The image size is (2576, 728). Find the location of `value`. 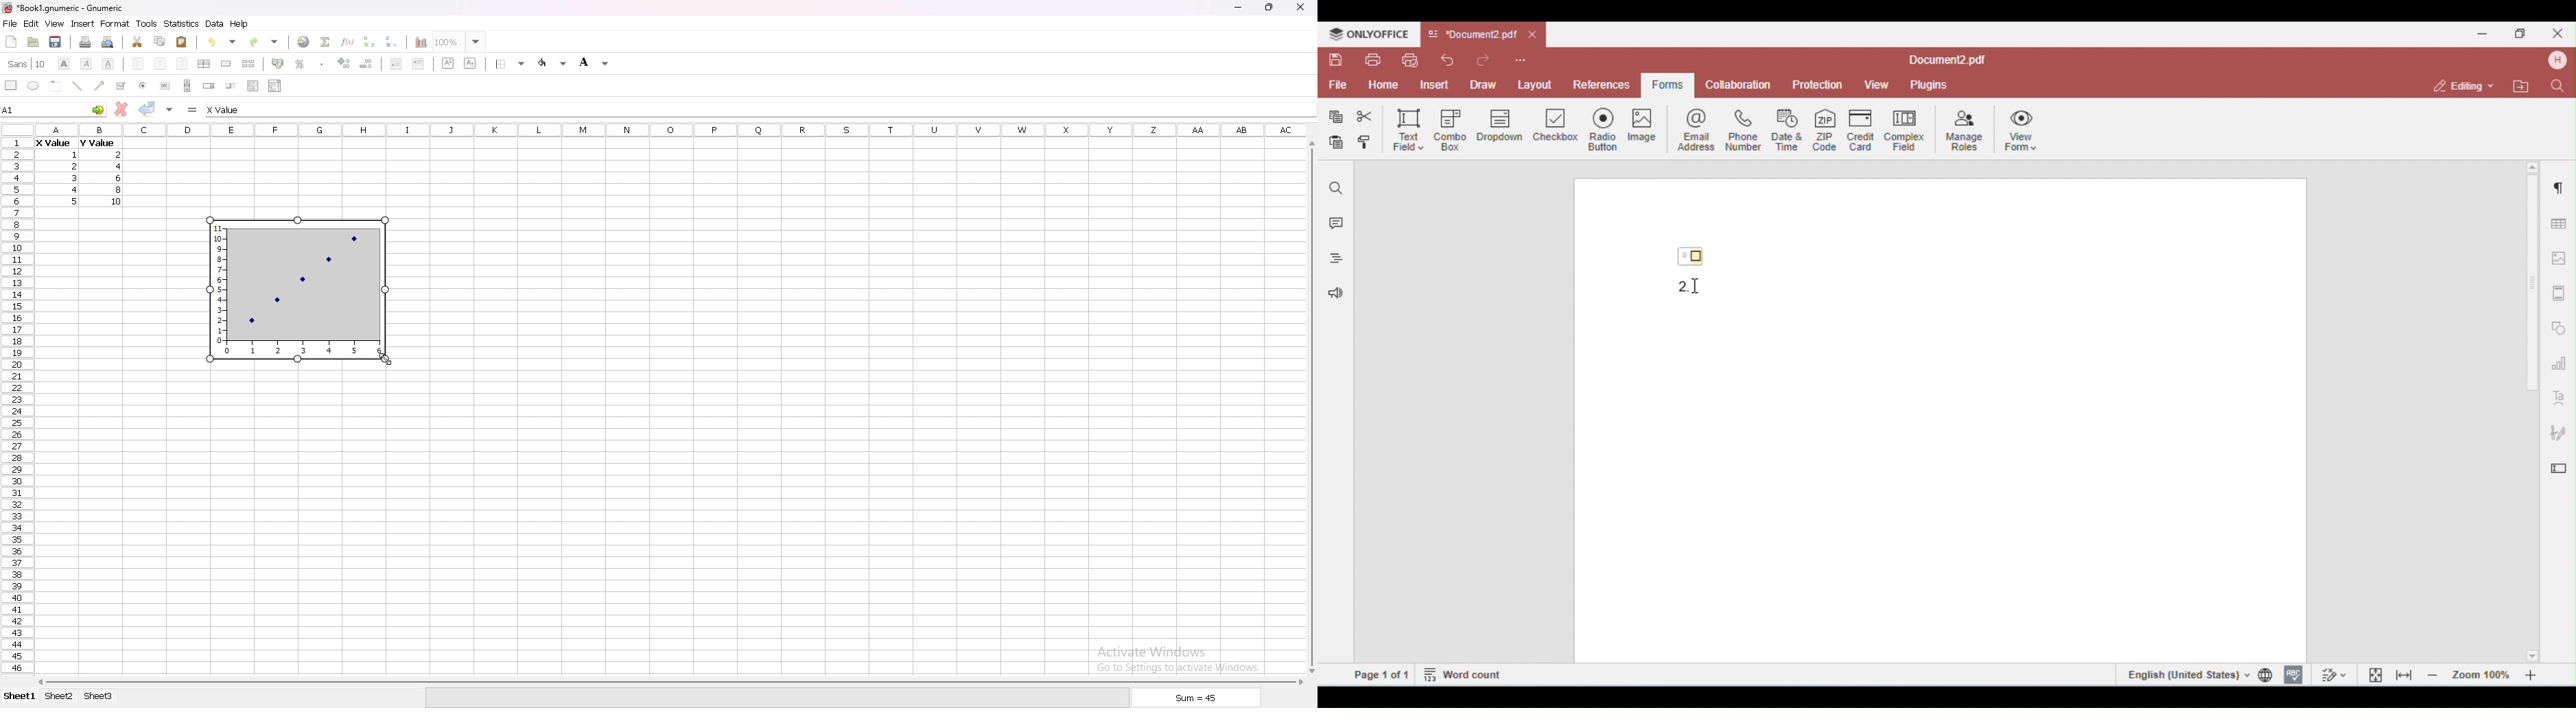

value is located at coordinates (119, 178).